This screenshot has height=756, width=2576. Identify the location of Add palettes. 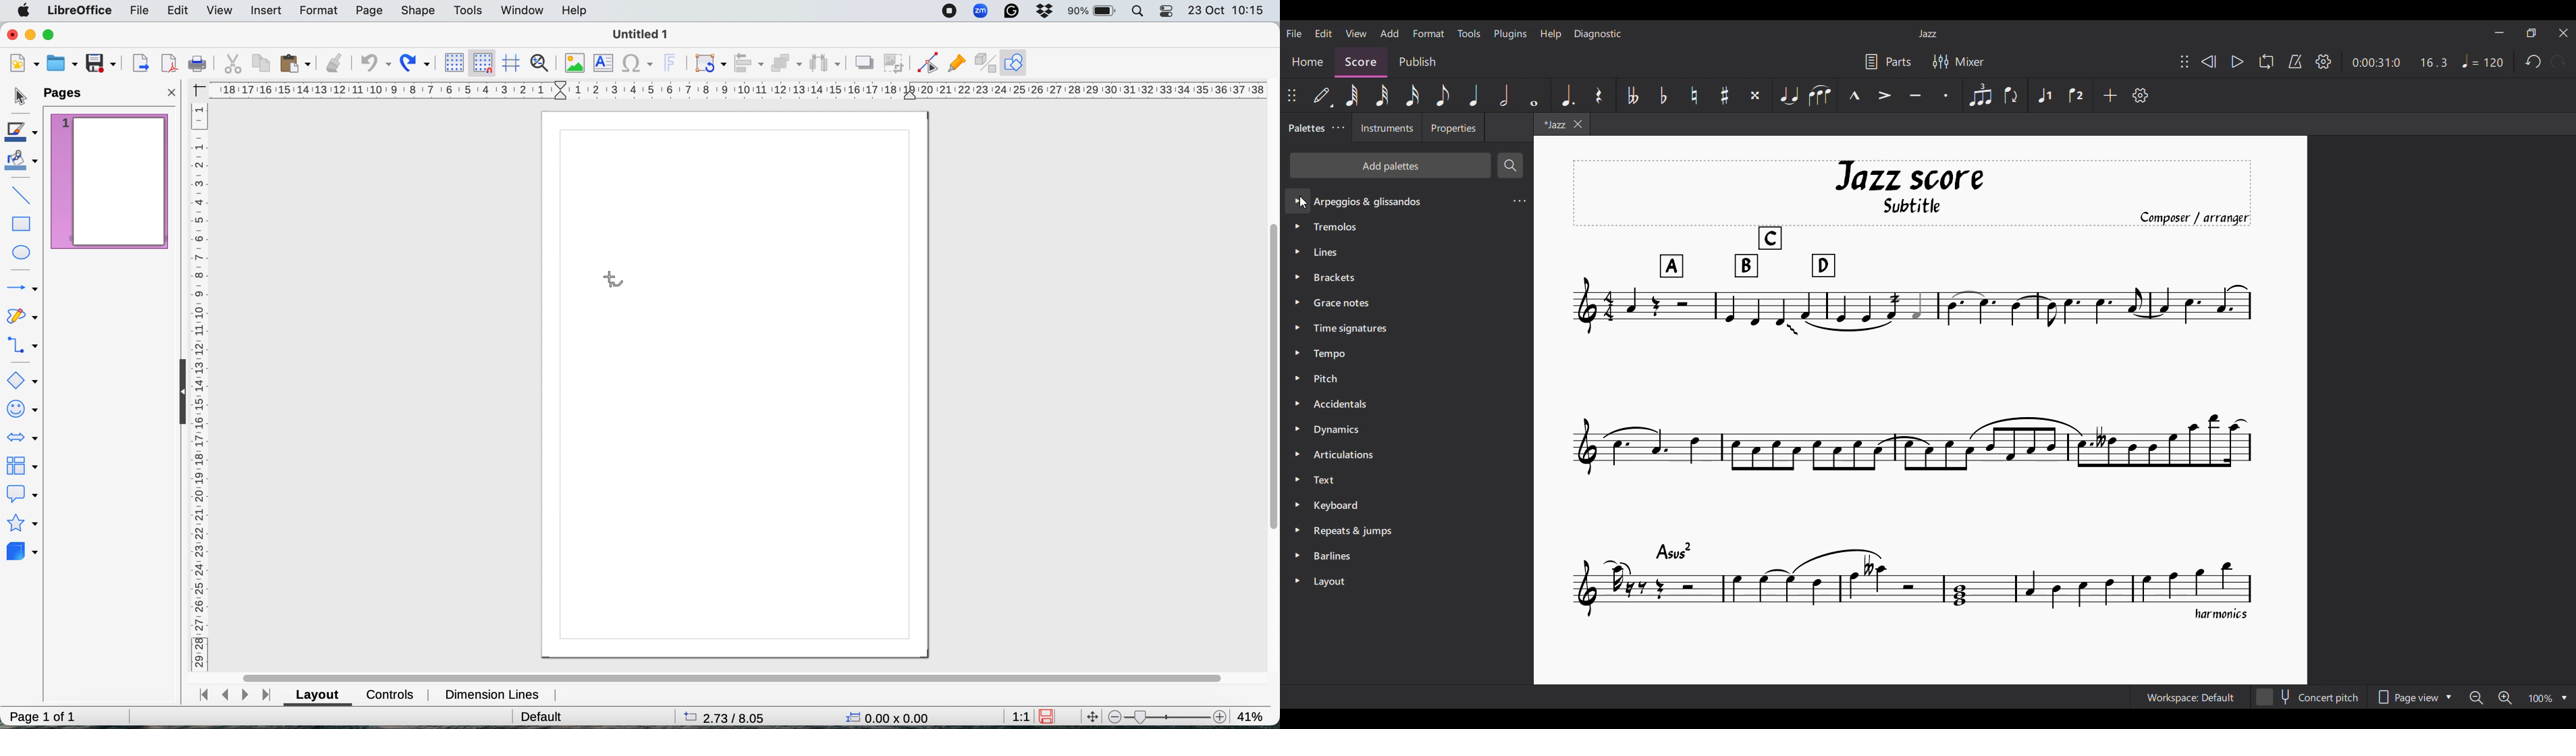
(1390, 165).